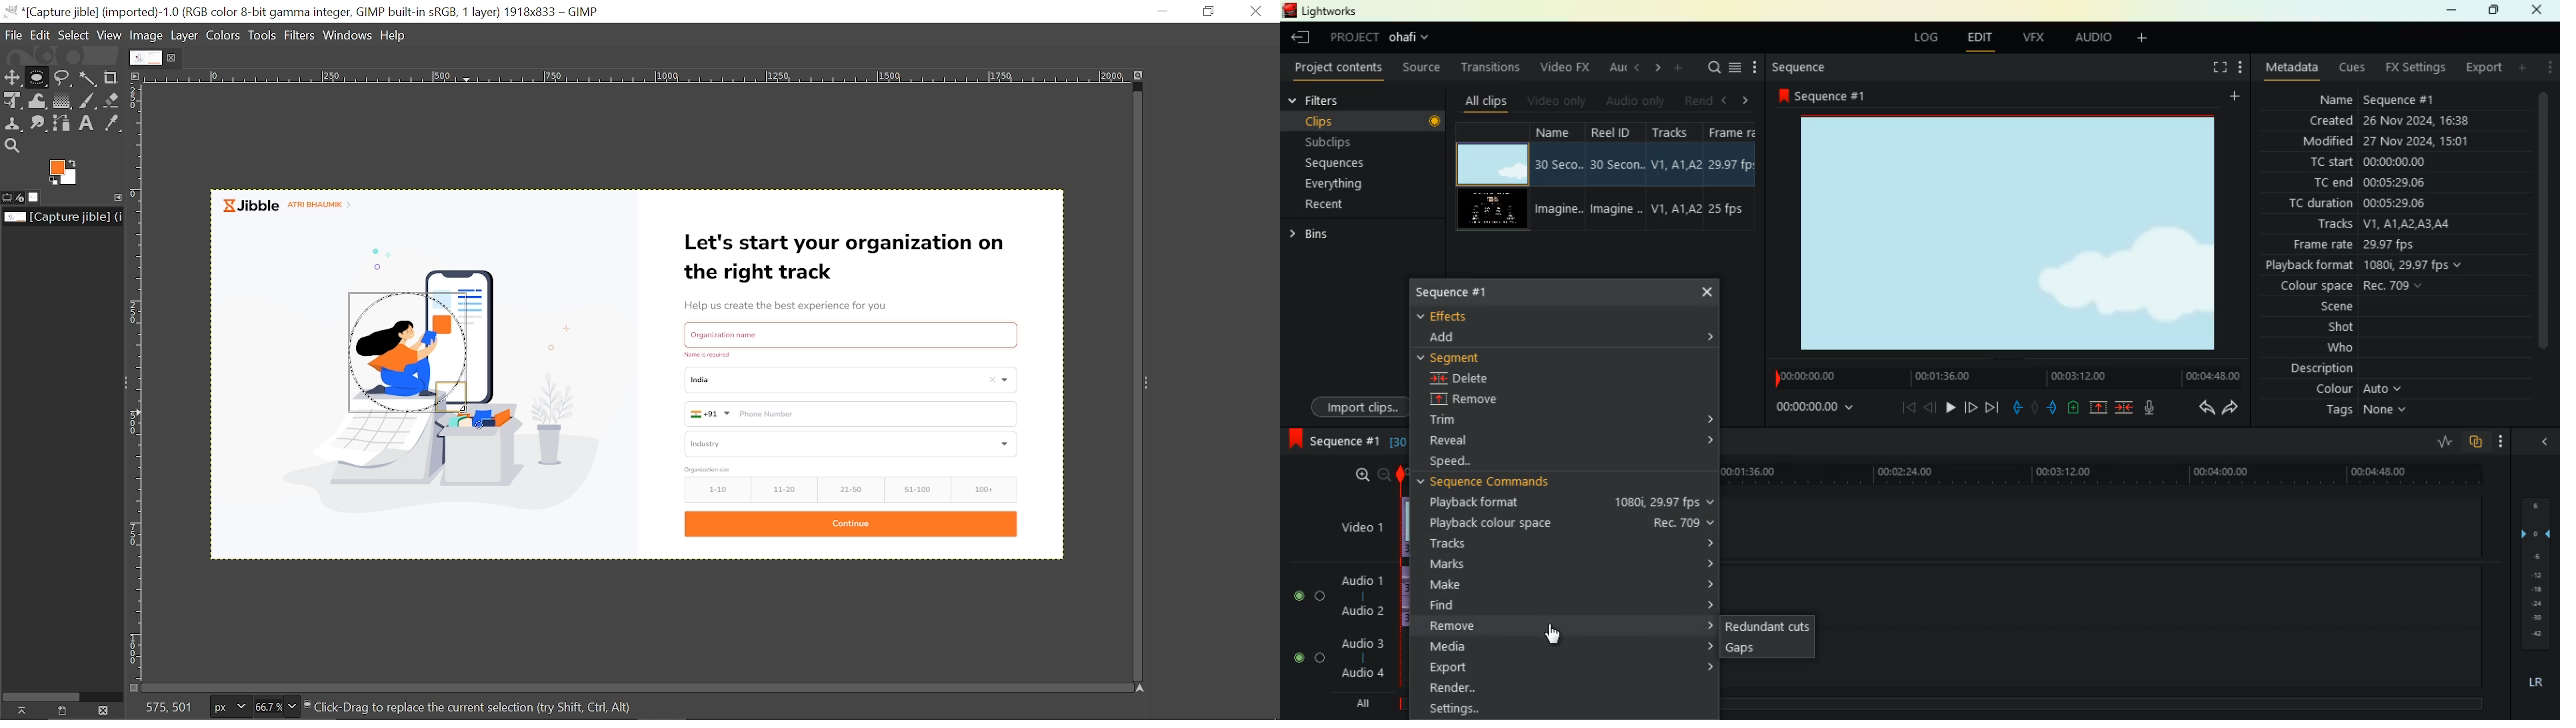  I want to click on Zoom image when window size change, so click(1136, 76).